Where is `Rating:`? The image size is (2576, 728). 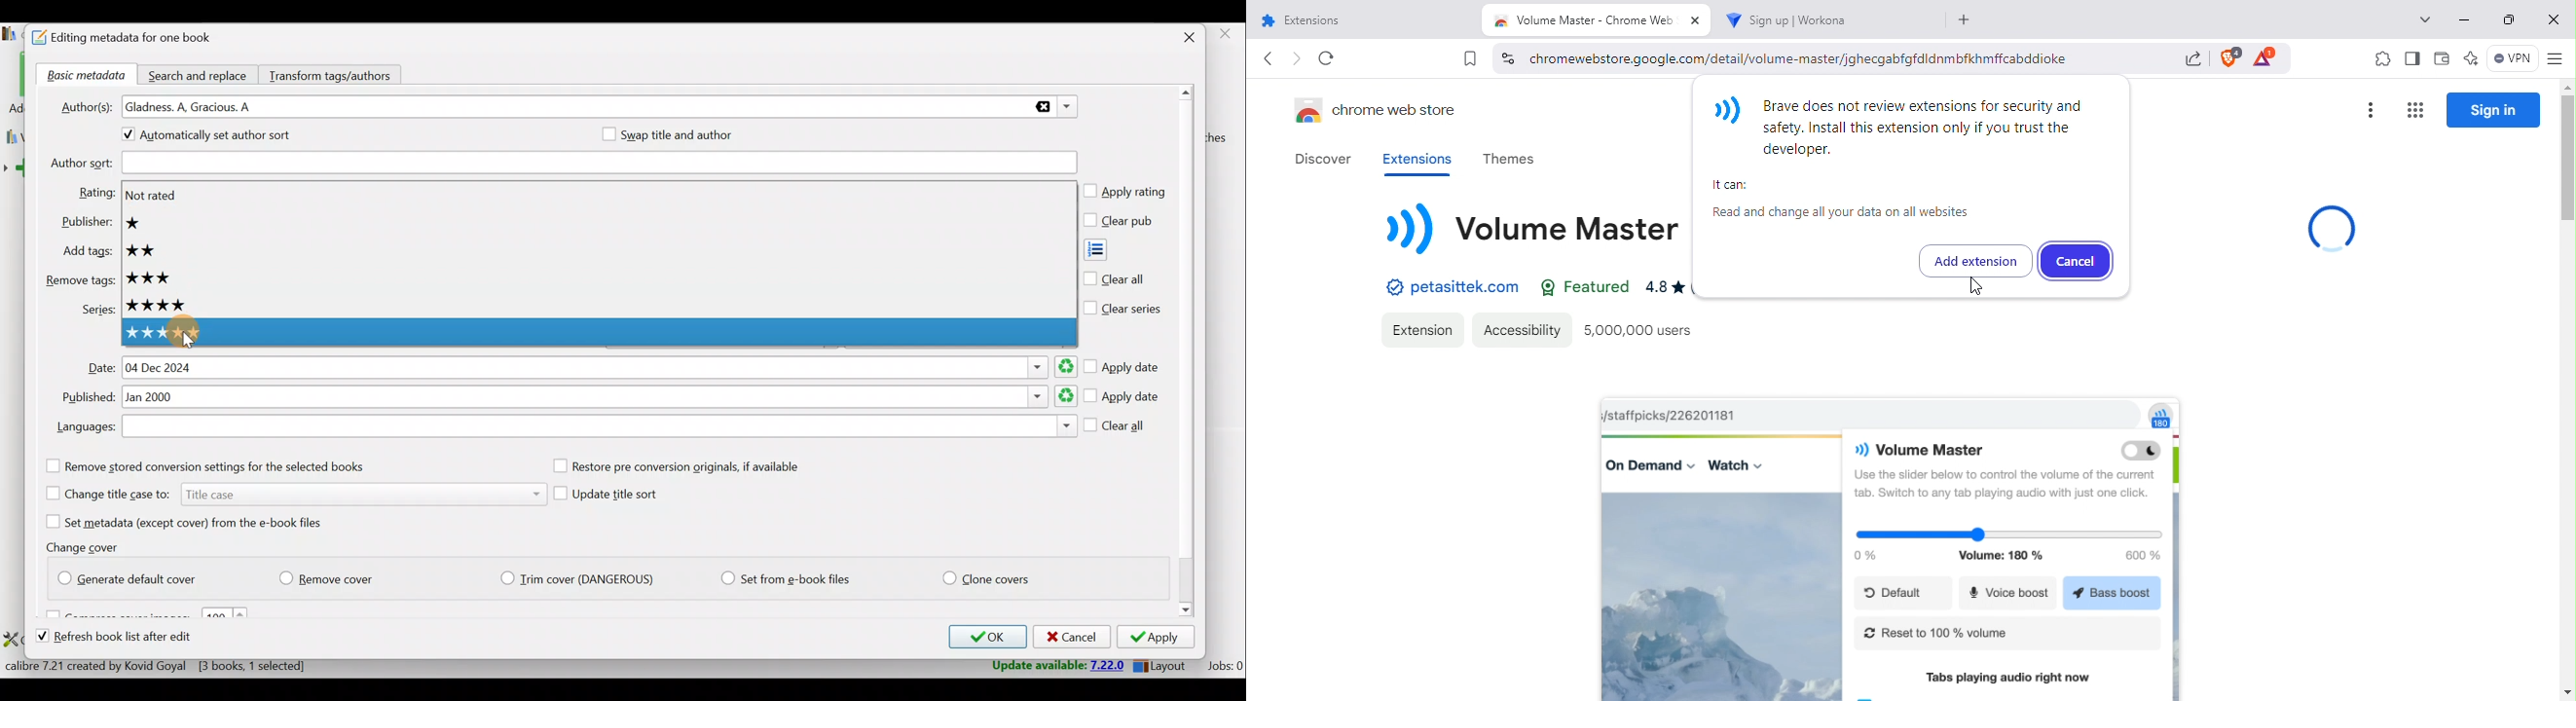 Rating: is located at coordinates (96, 193).